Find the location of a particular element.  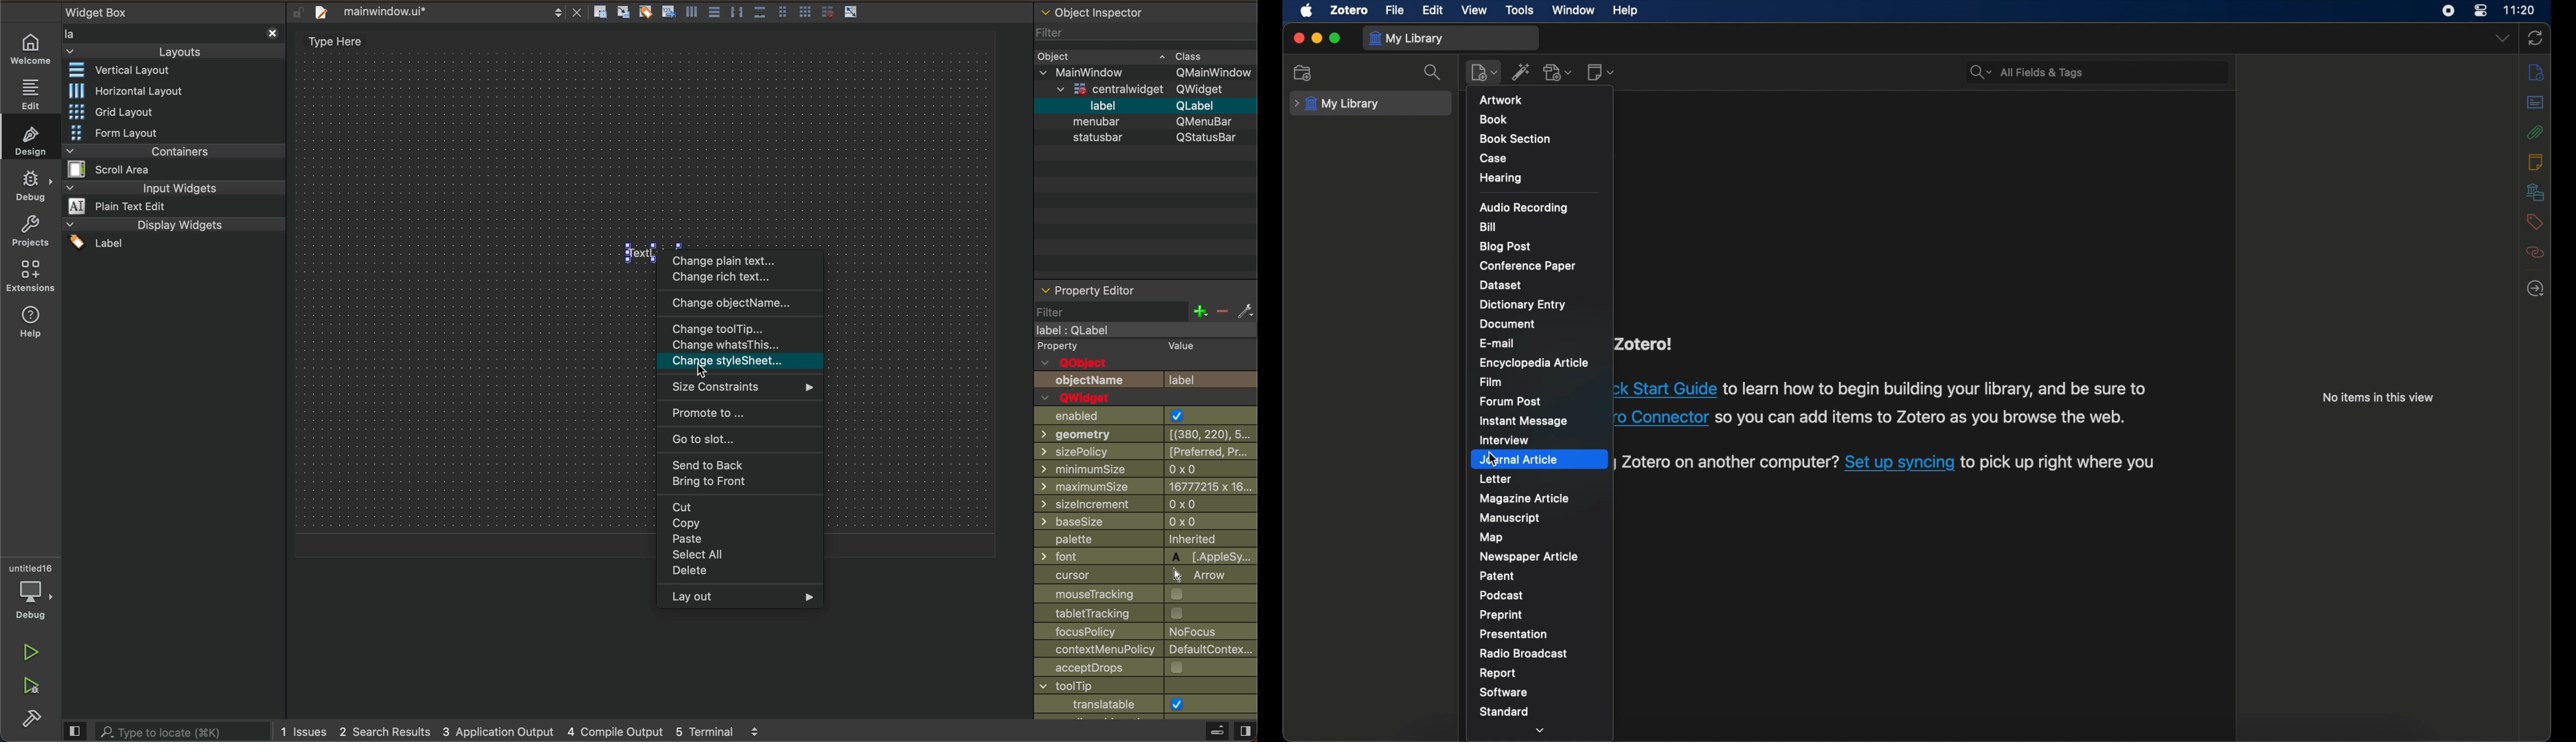

my library is located at coordinates (1336, 104).